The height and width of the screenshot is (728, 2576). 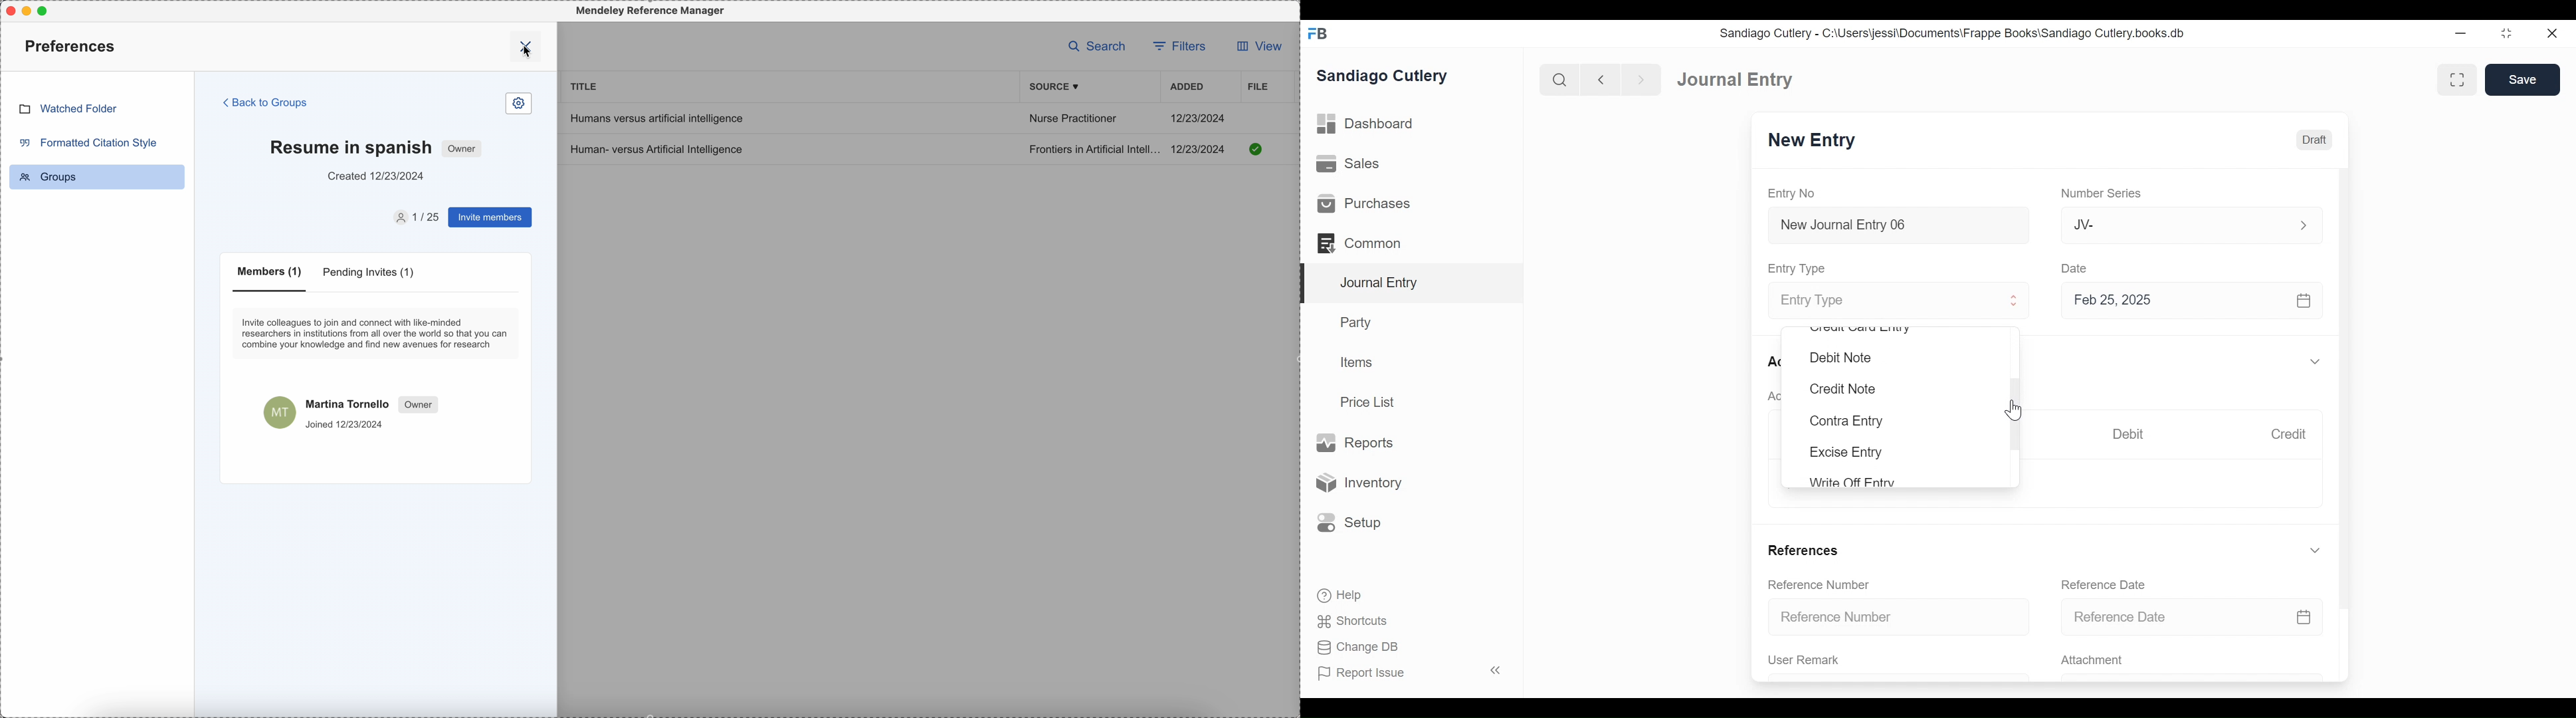 What do you see at coordinates (1735, 78) in the screenshot?
I see `Journal Entry` at bounding box center [1735, 78].